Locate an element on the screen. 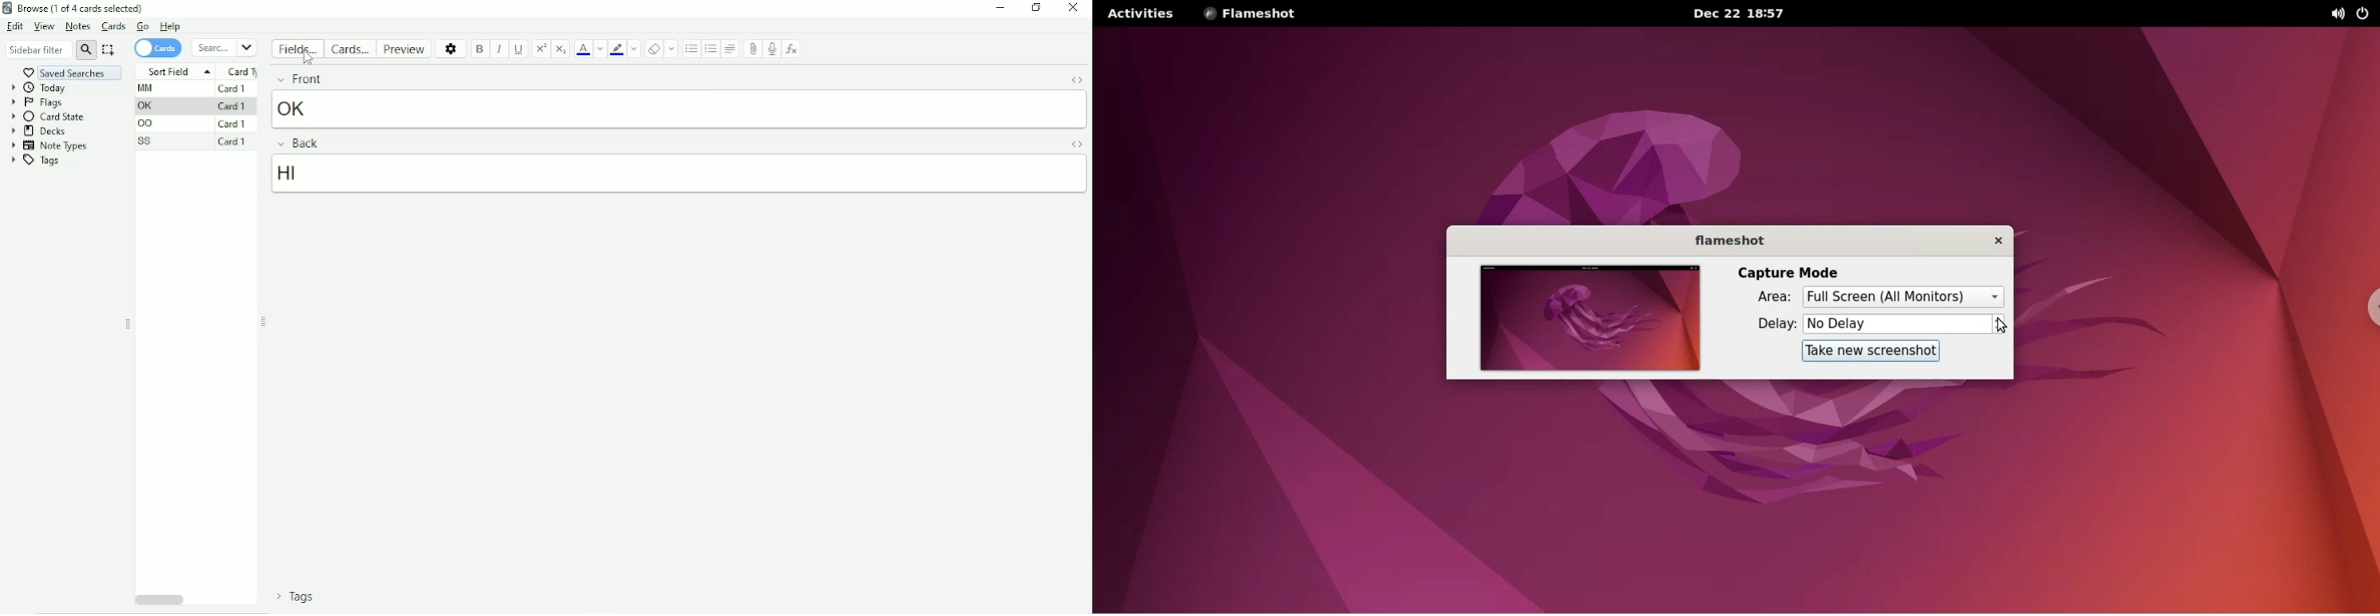 This screenshot has width=2380, height=616. Card 1 is located at coordinates (234, 88).